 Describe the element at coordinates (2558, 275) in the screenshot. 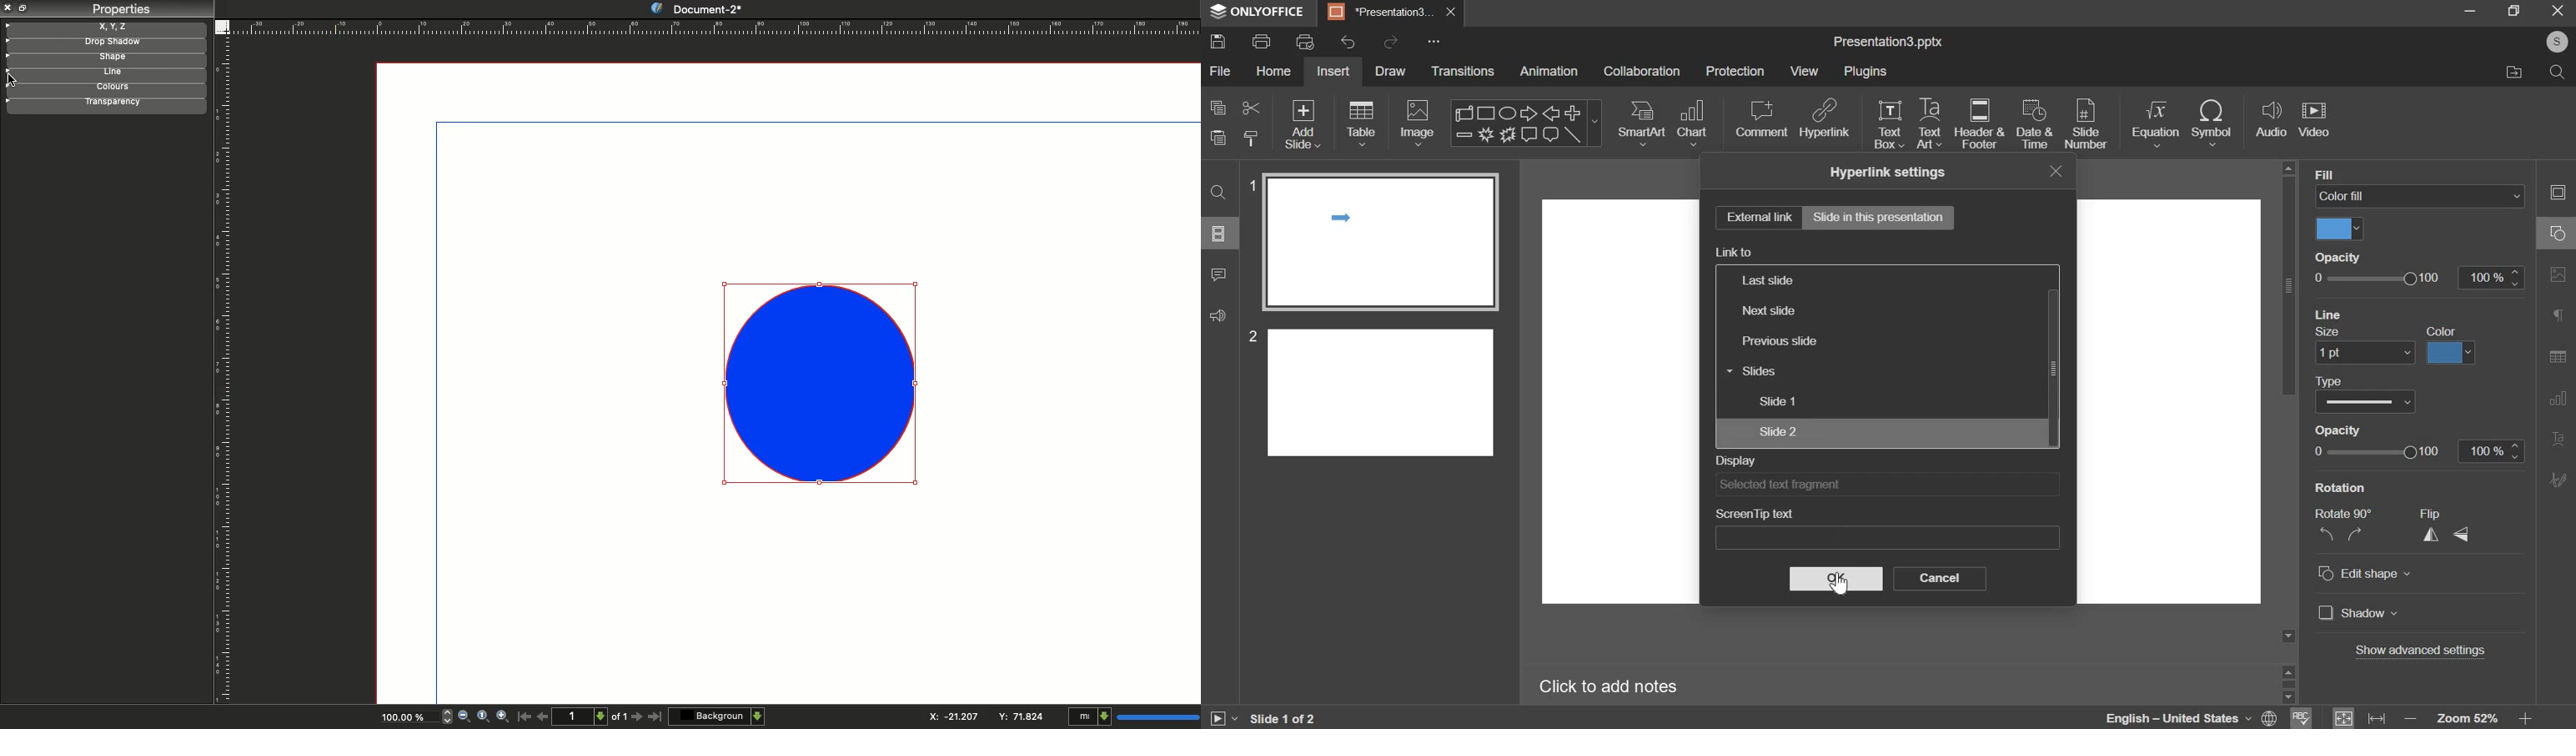

I see `Image settings` at that location.